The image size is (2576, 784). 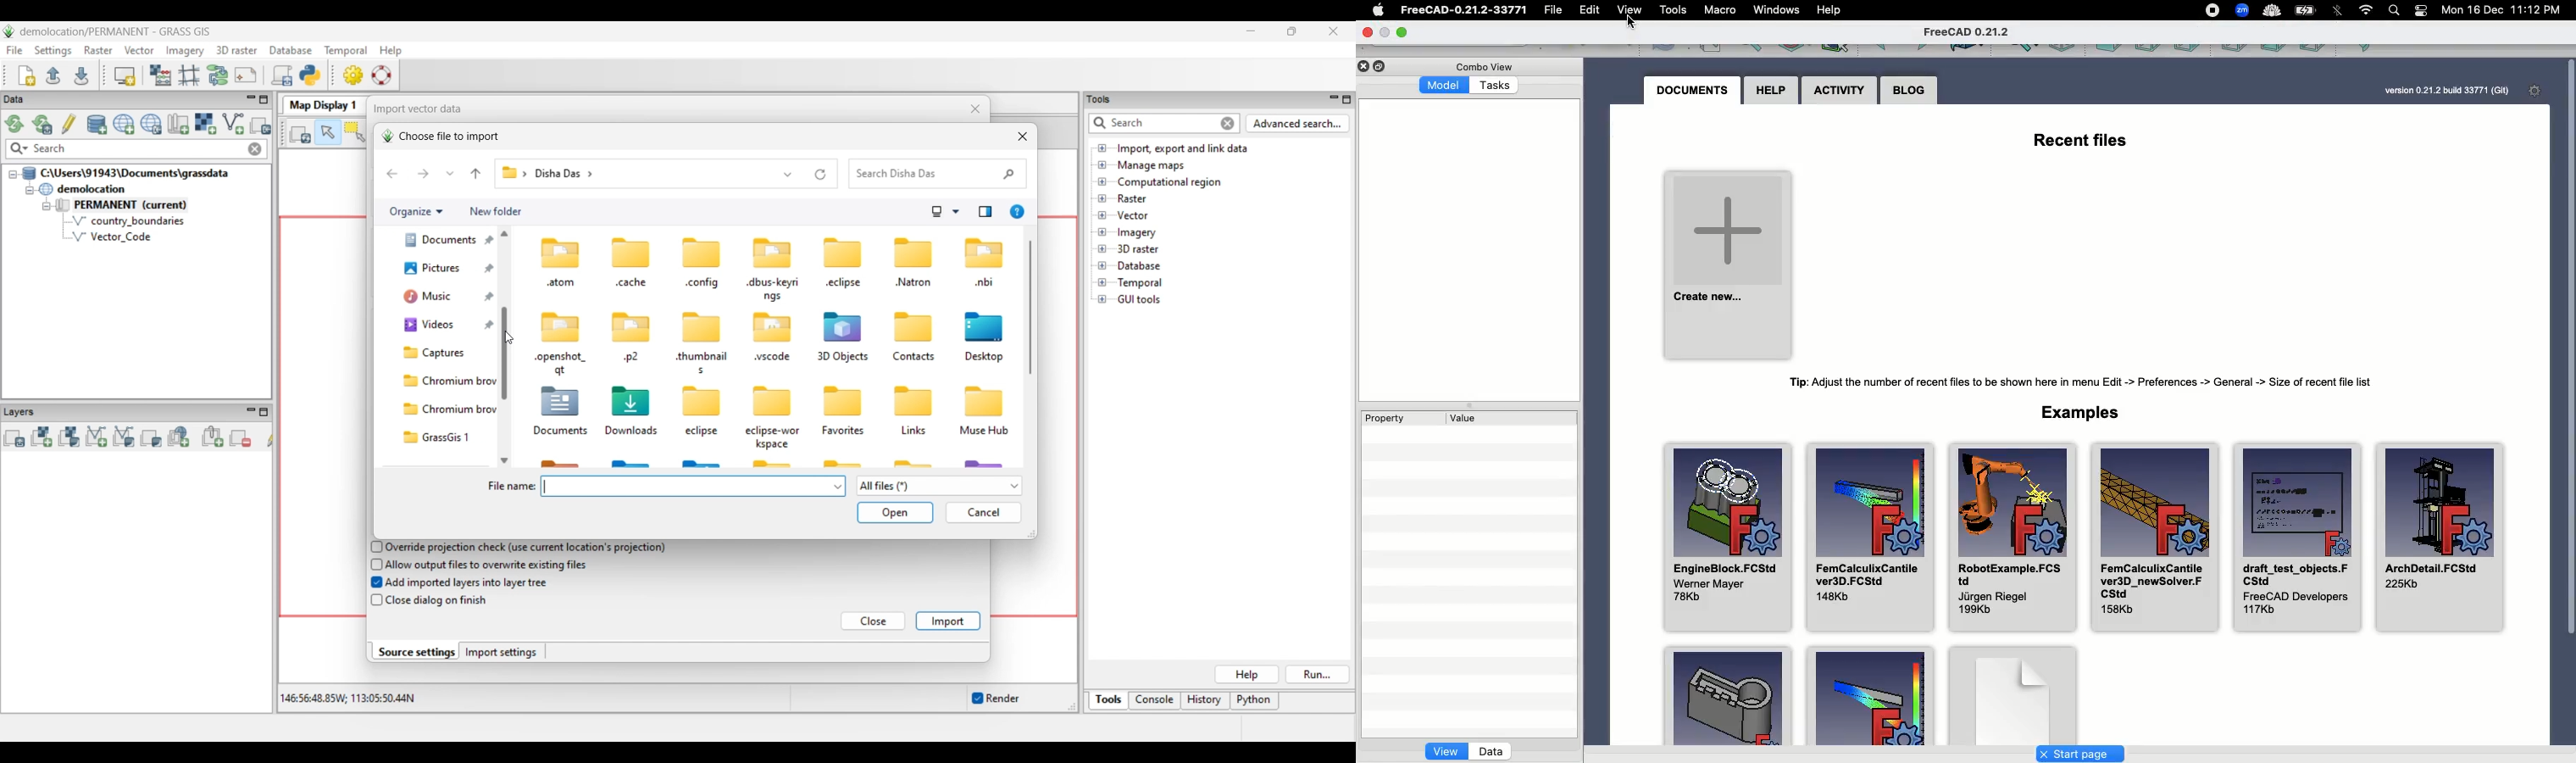 I want to click on Search, so click(x=2395, y=10).